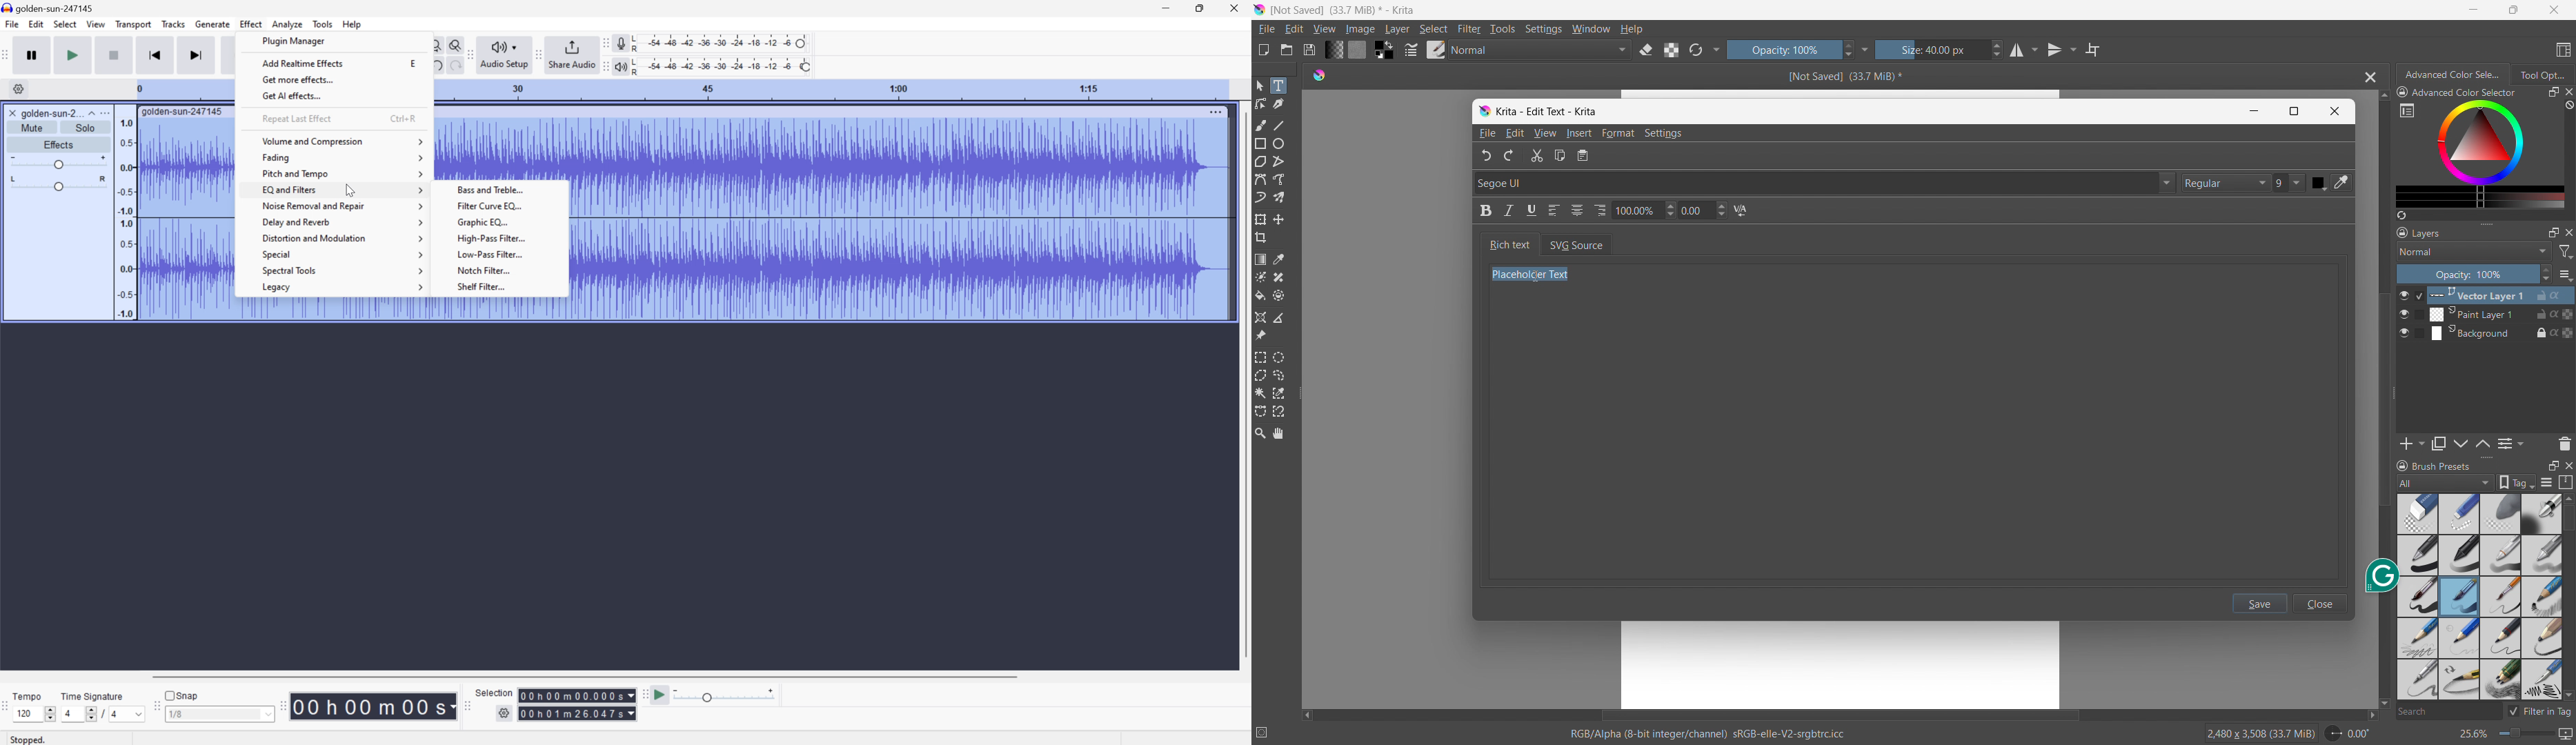 The height and width of the screenshot is (756, 2576). What do you see at coordinates (342, 173) in the screenshot?
I see `Pitch and tempo` at bounding box center [342, 173].